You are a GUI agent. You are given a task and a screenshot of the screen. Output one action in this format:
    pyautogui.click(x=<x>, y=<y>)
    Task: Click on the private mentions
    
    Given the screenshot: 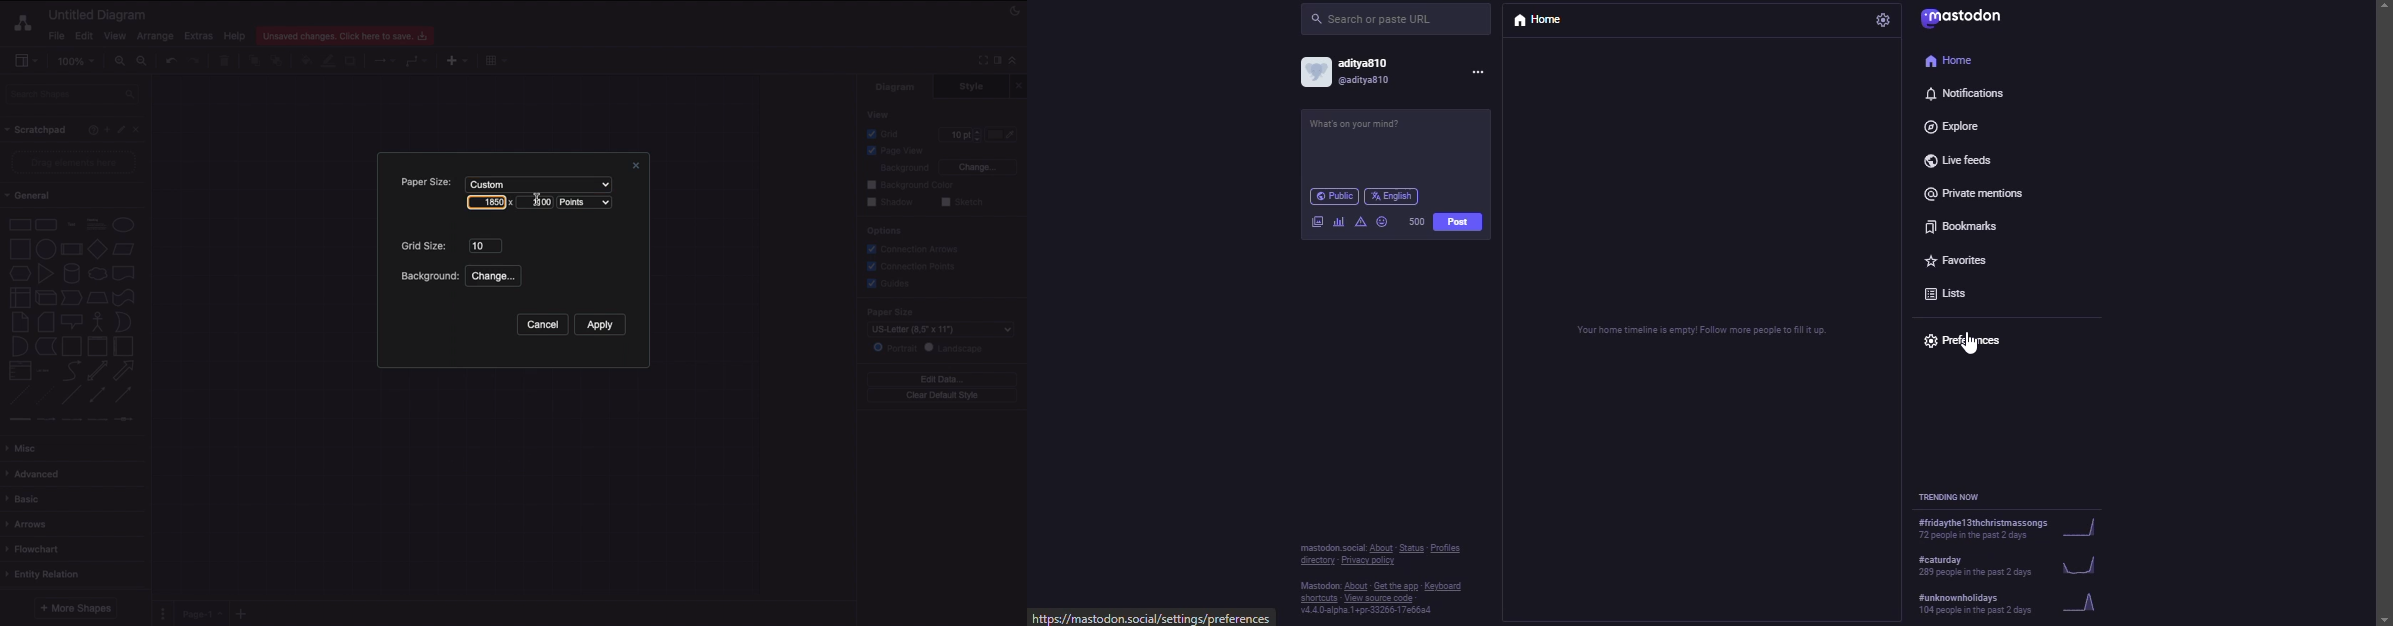 What is the action you would take?
    pyautogui.click(x=1977, y=192)
    